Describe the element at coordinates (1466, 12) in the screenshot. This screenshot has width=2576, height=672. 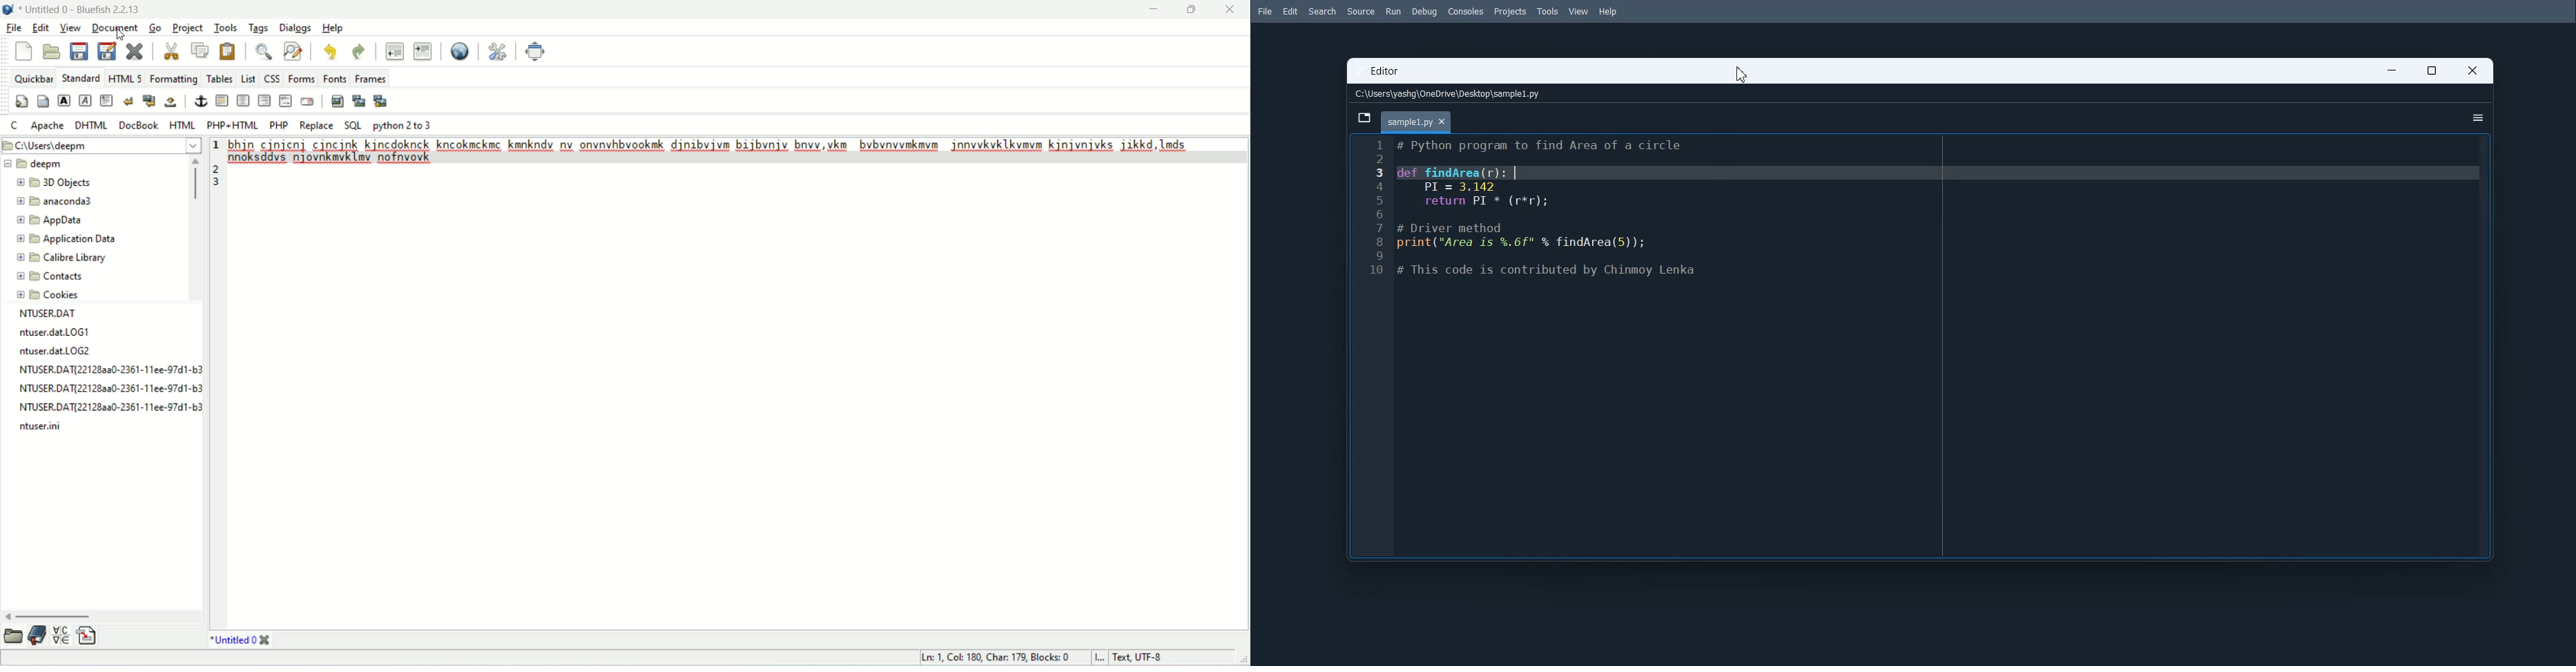
I see `Consoles` at that location.